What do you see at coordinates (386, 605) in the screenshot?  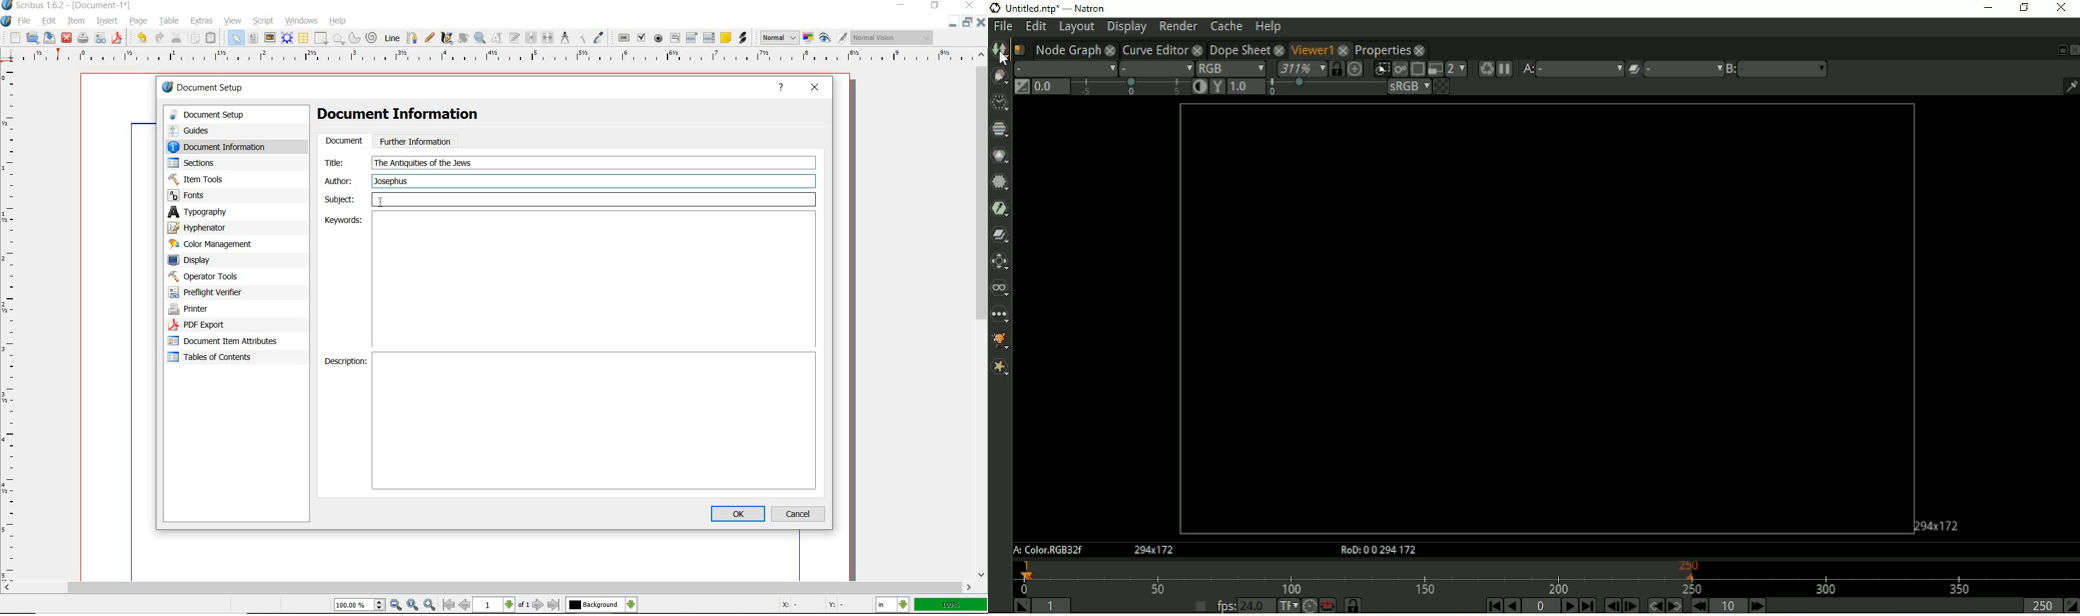 I see `zoom in/zoom to/zoom out` at bounding box center [386, 605].